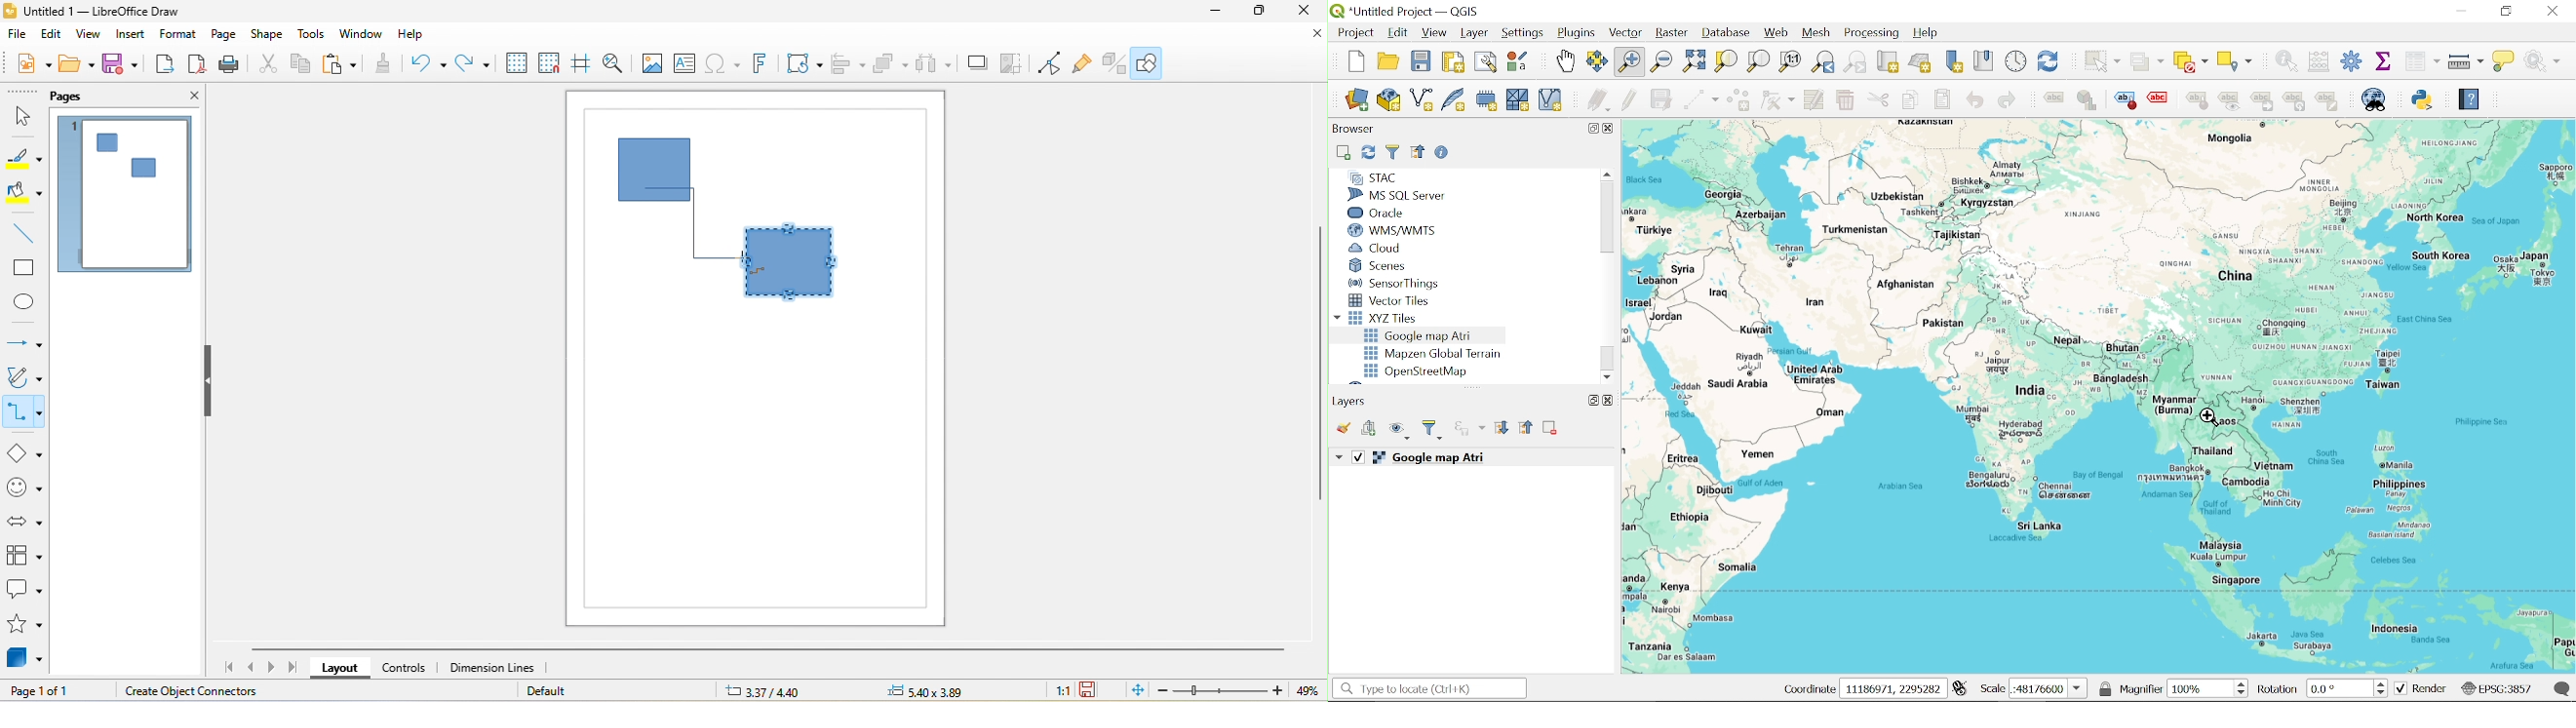 This screenshot has width=2576, height=728. Describe the element at coordinates (1373, 177) in the screenshot. I see `STAC` at that location.